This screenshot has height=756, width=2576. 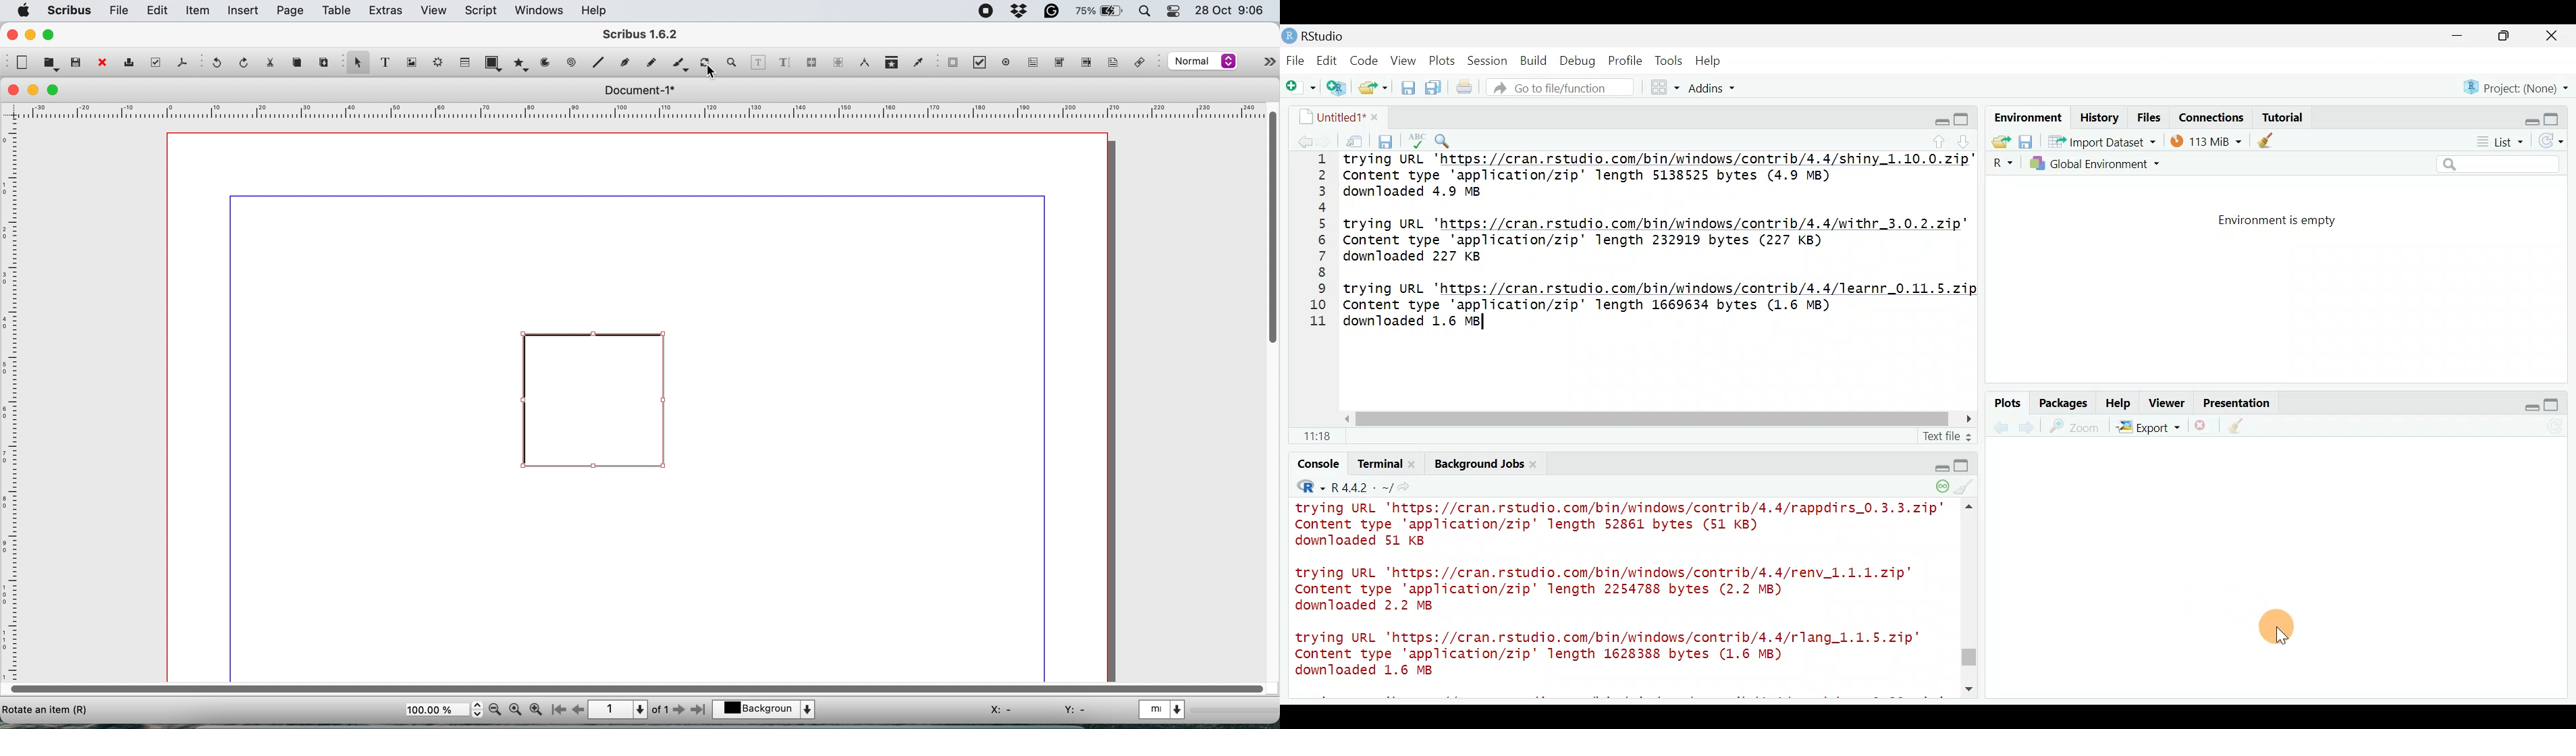 I want to click on maximize, so click(x=1958, y=464).